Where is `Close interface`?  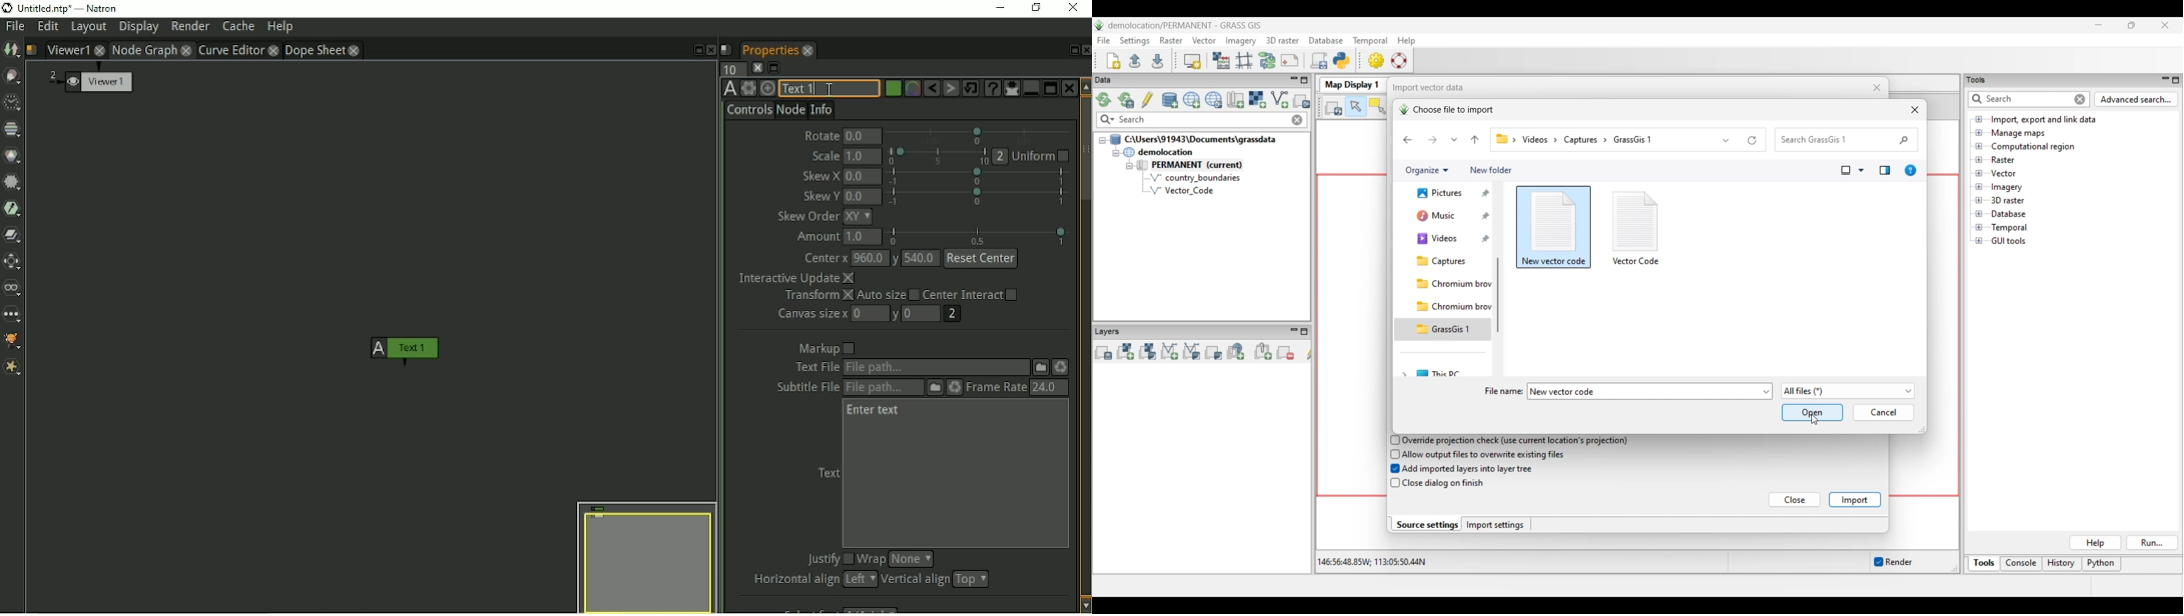 Close interface is located at coordinates (2165, 25).